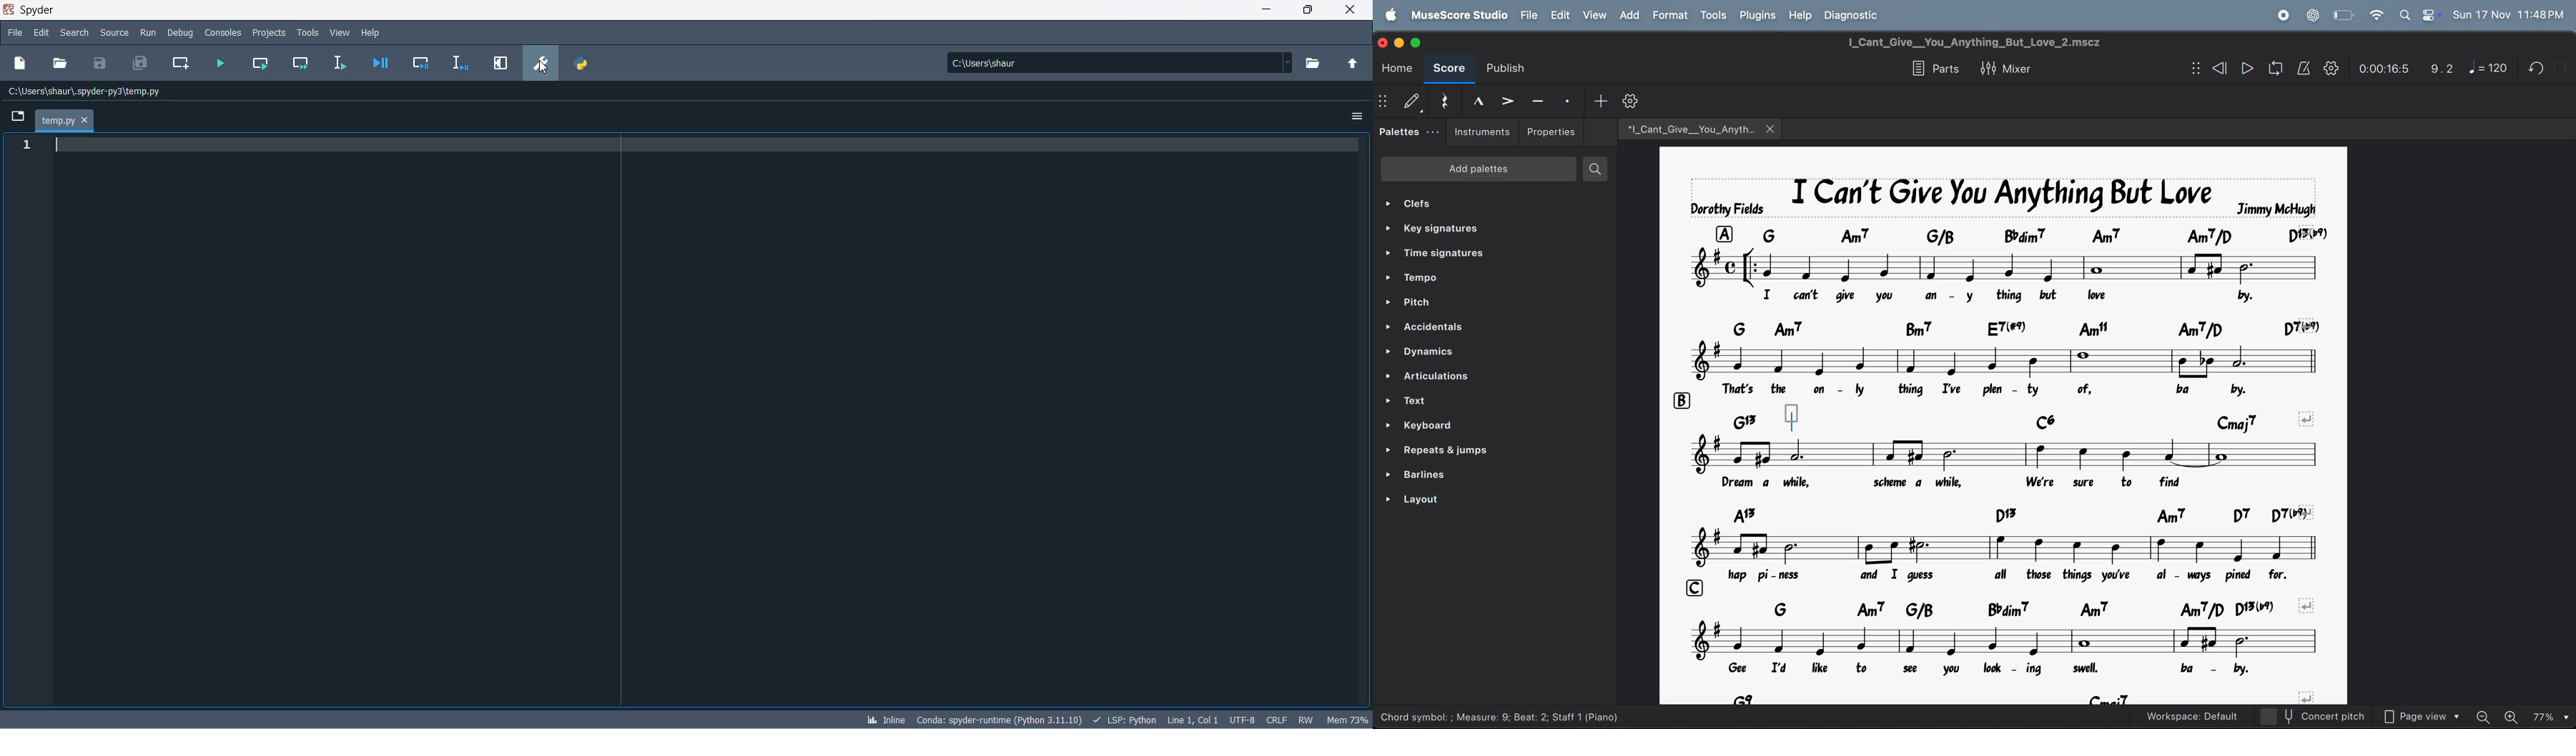 The image size is (2576, 756). Describe the element at coordinates (66, 122) in the screenshot. I see `tab` at that location.